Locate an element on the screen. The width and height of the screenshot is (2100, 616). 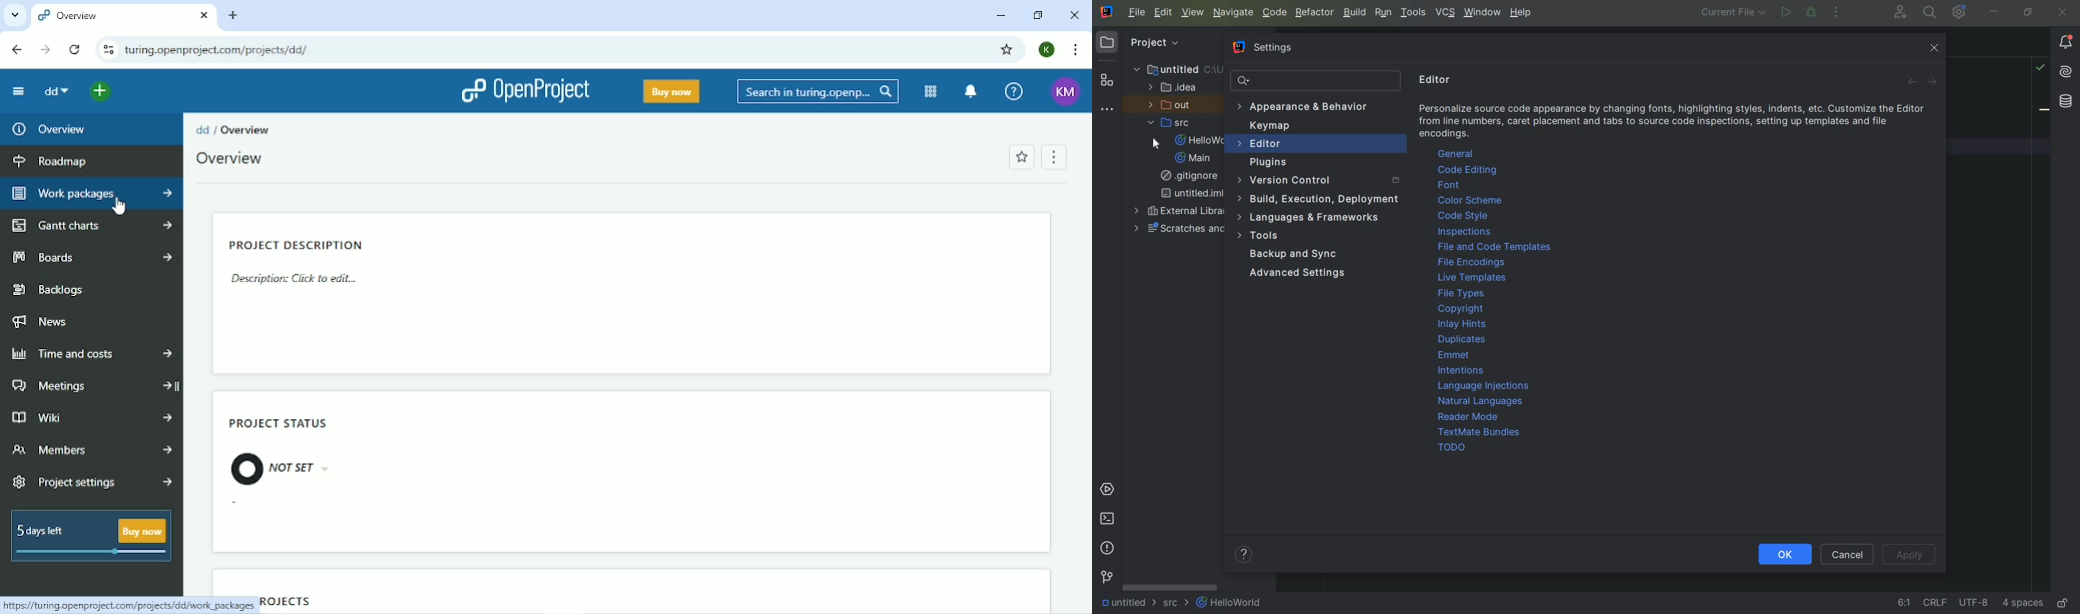
TextMate Bundles is located at coordinates (1478, 432).